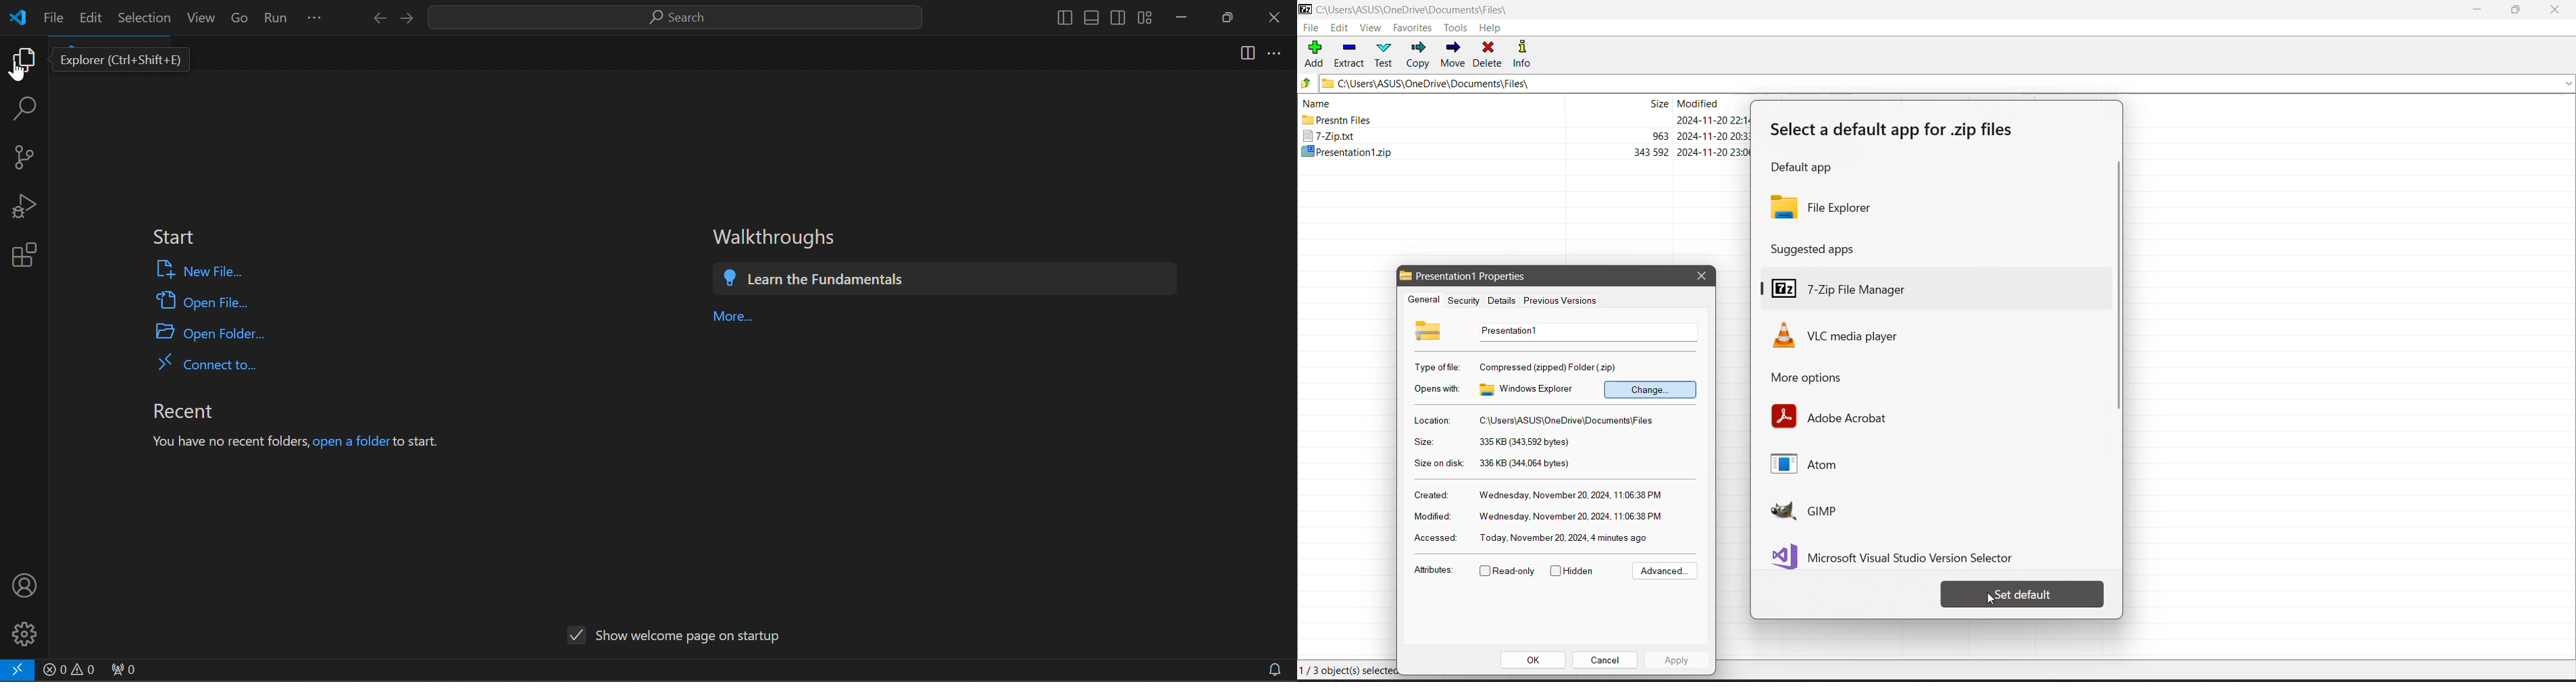 The image size is (2576, 700). Describe the element at coordinates (1350, 53) in the screenshot. I see `Extract` at that location.